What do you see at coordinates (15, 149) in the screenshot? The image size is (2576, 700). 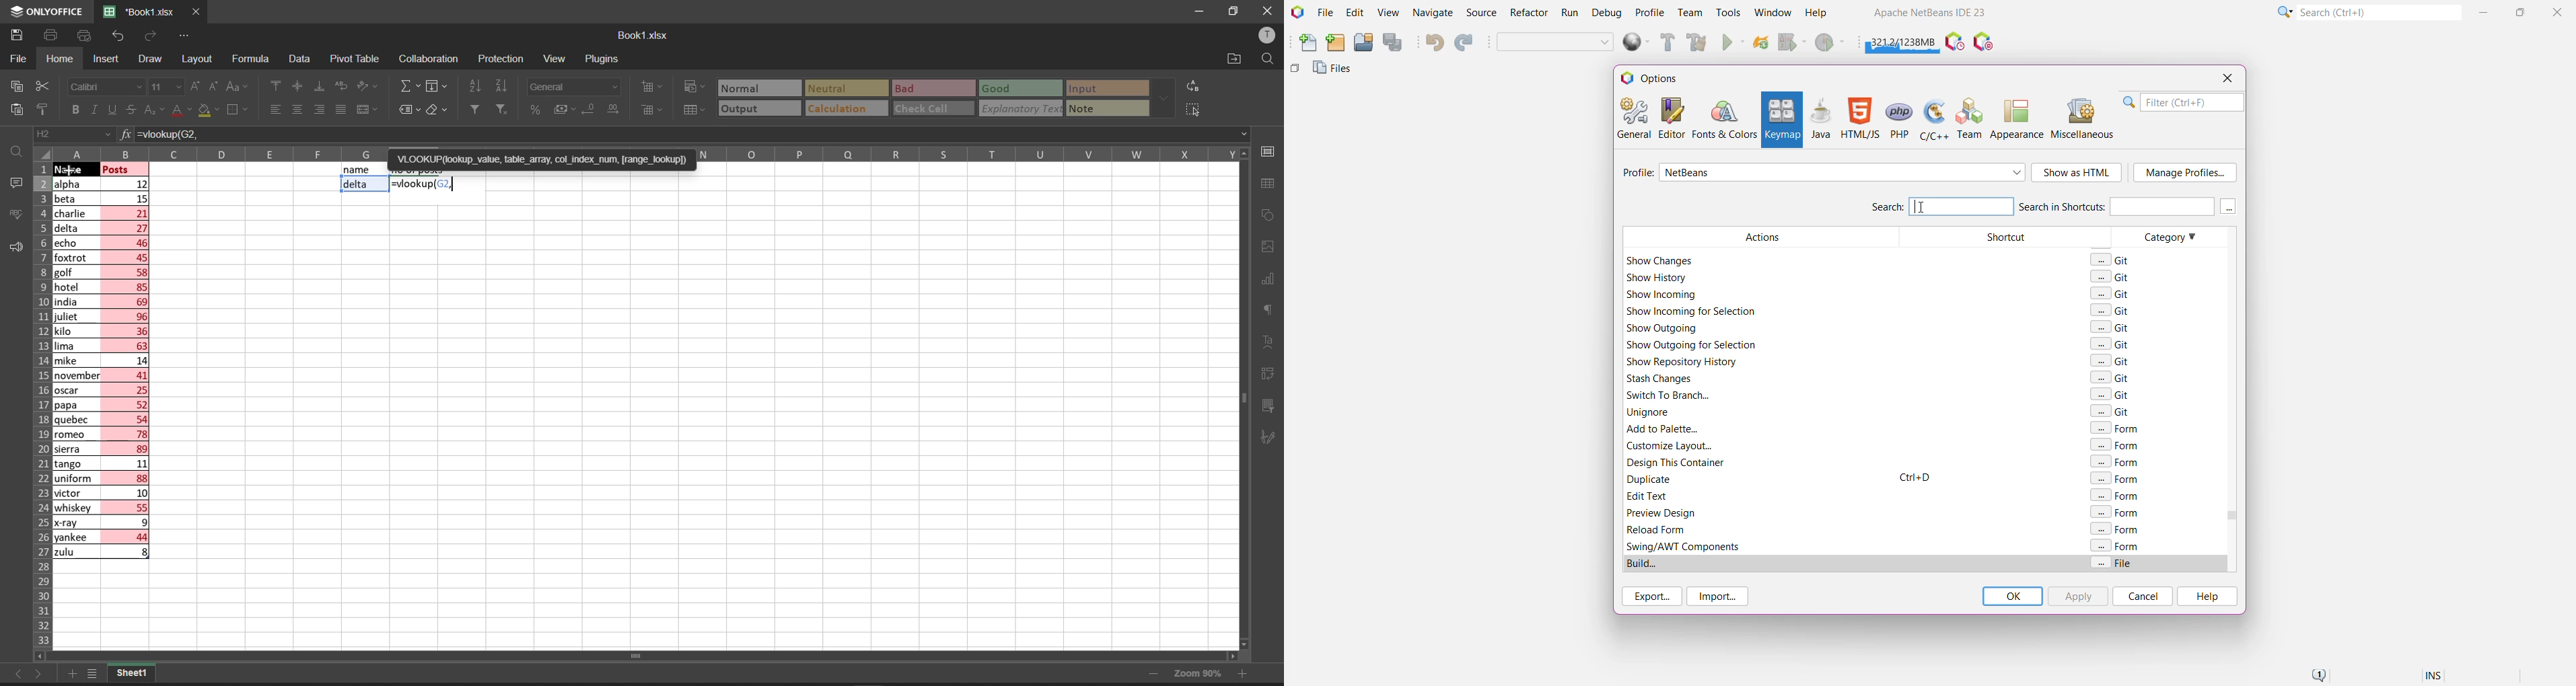 I see `find` at bounding box center [15, 149].